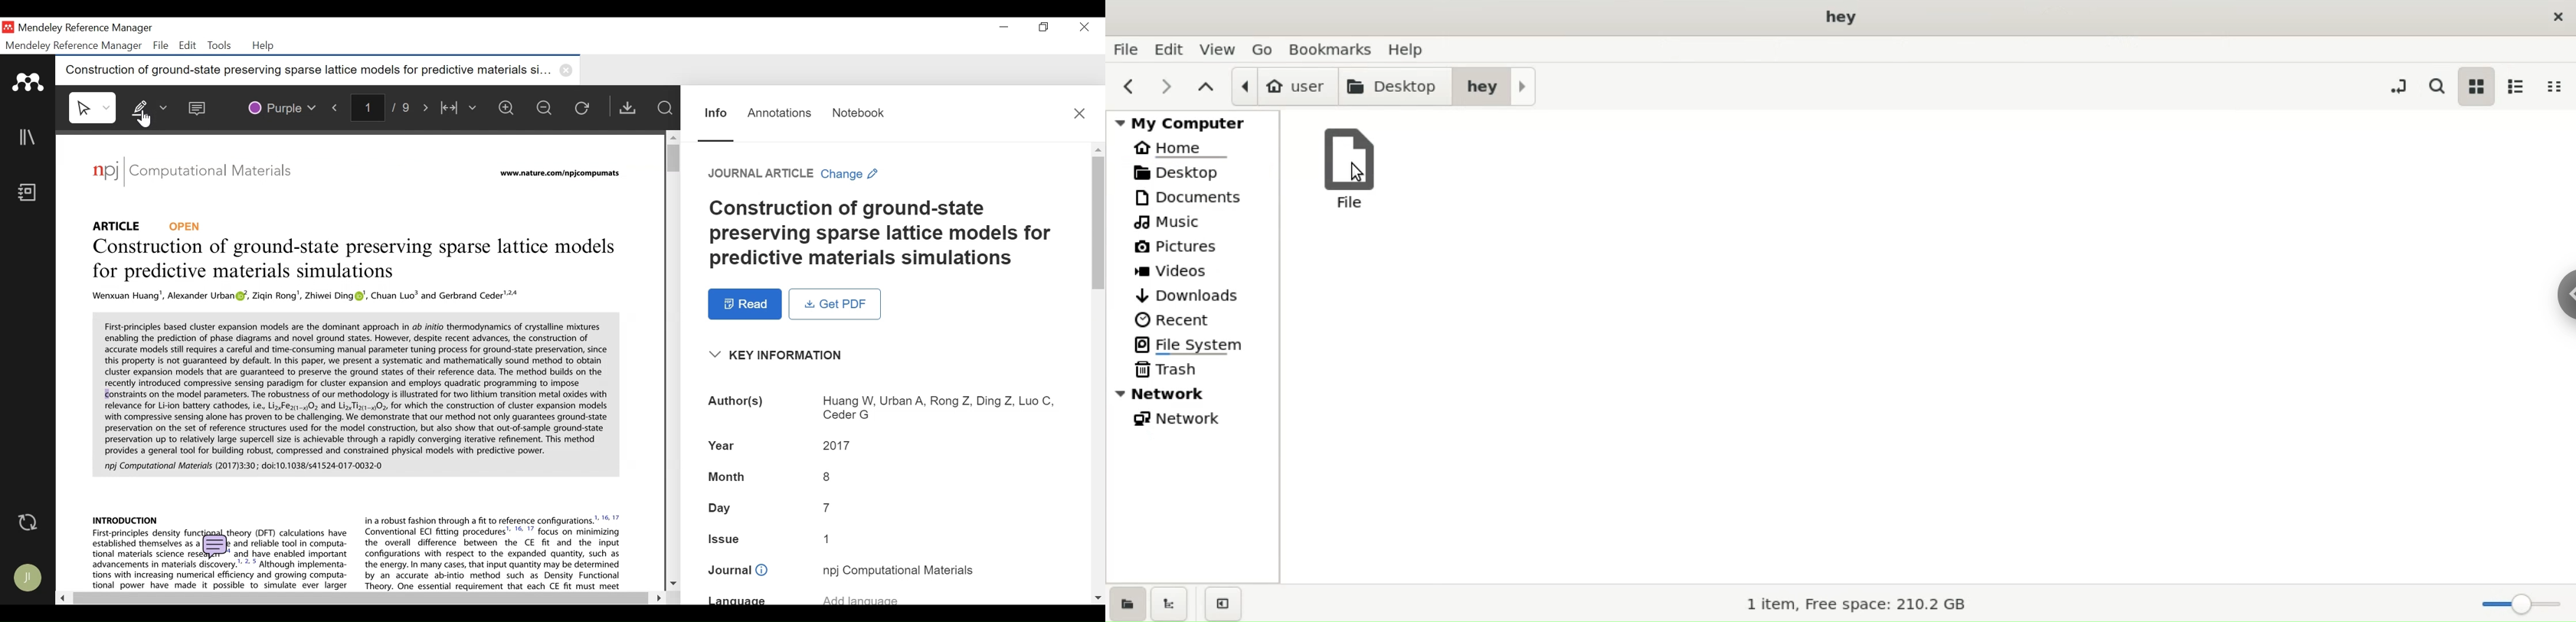 This screenshot has width=2576, height=644. What do you see at coordinates (835, 304) in the screenshot?
I see `Get PDF` at bounding box center [835, 304].